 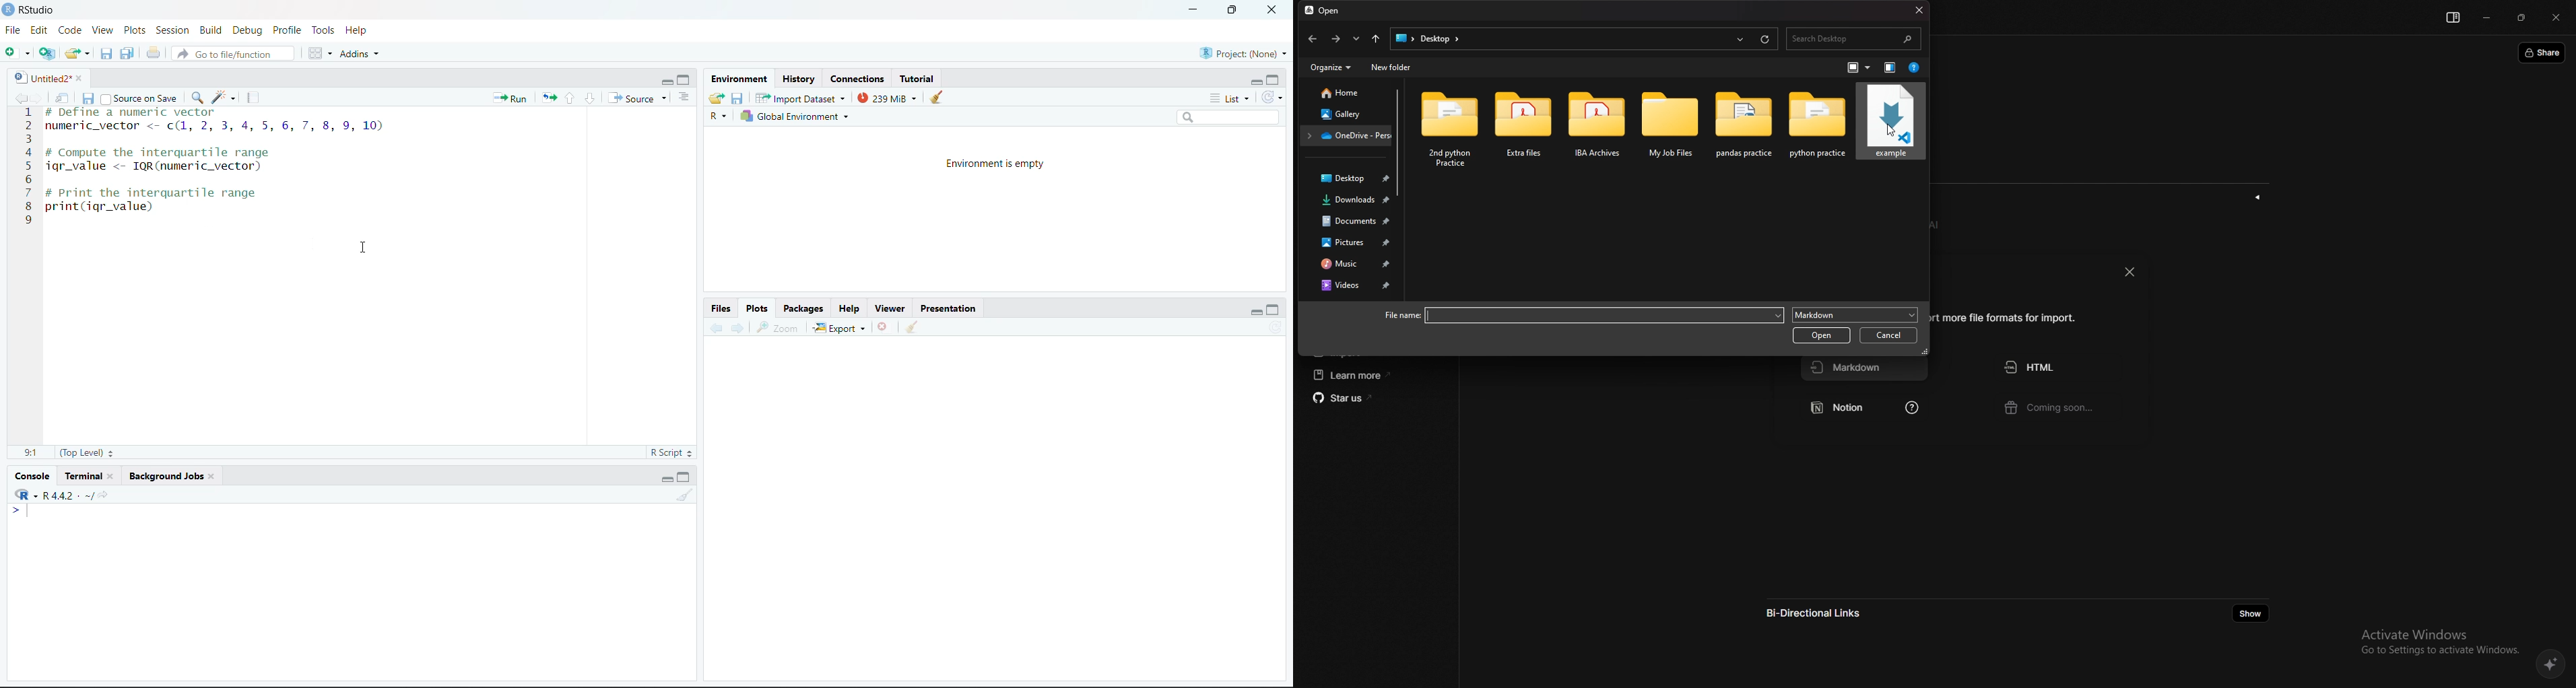 I want to click on Clear console (Ctrl +L), so click(x=915, y=326).